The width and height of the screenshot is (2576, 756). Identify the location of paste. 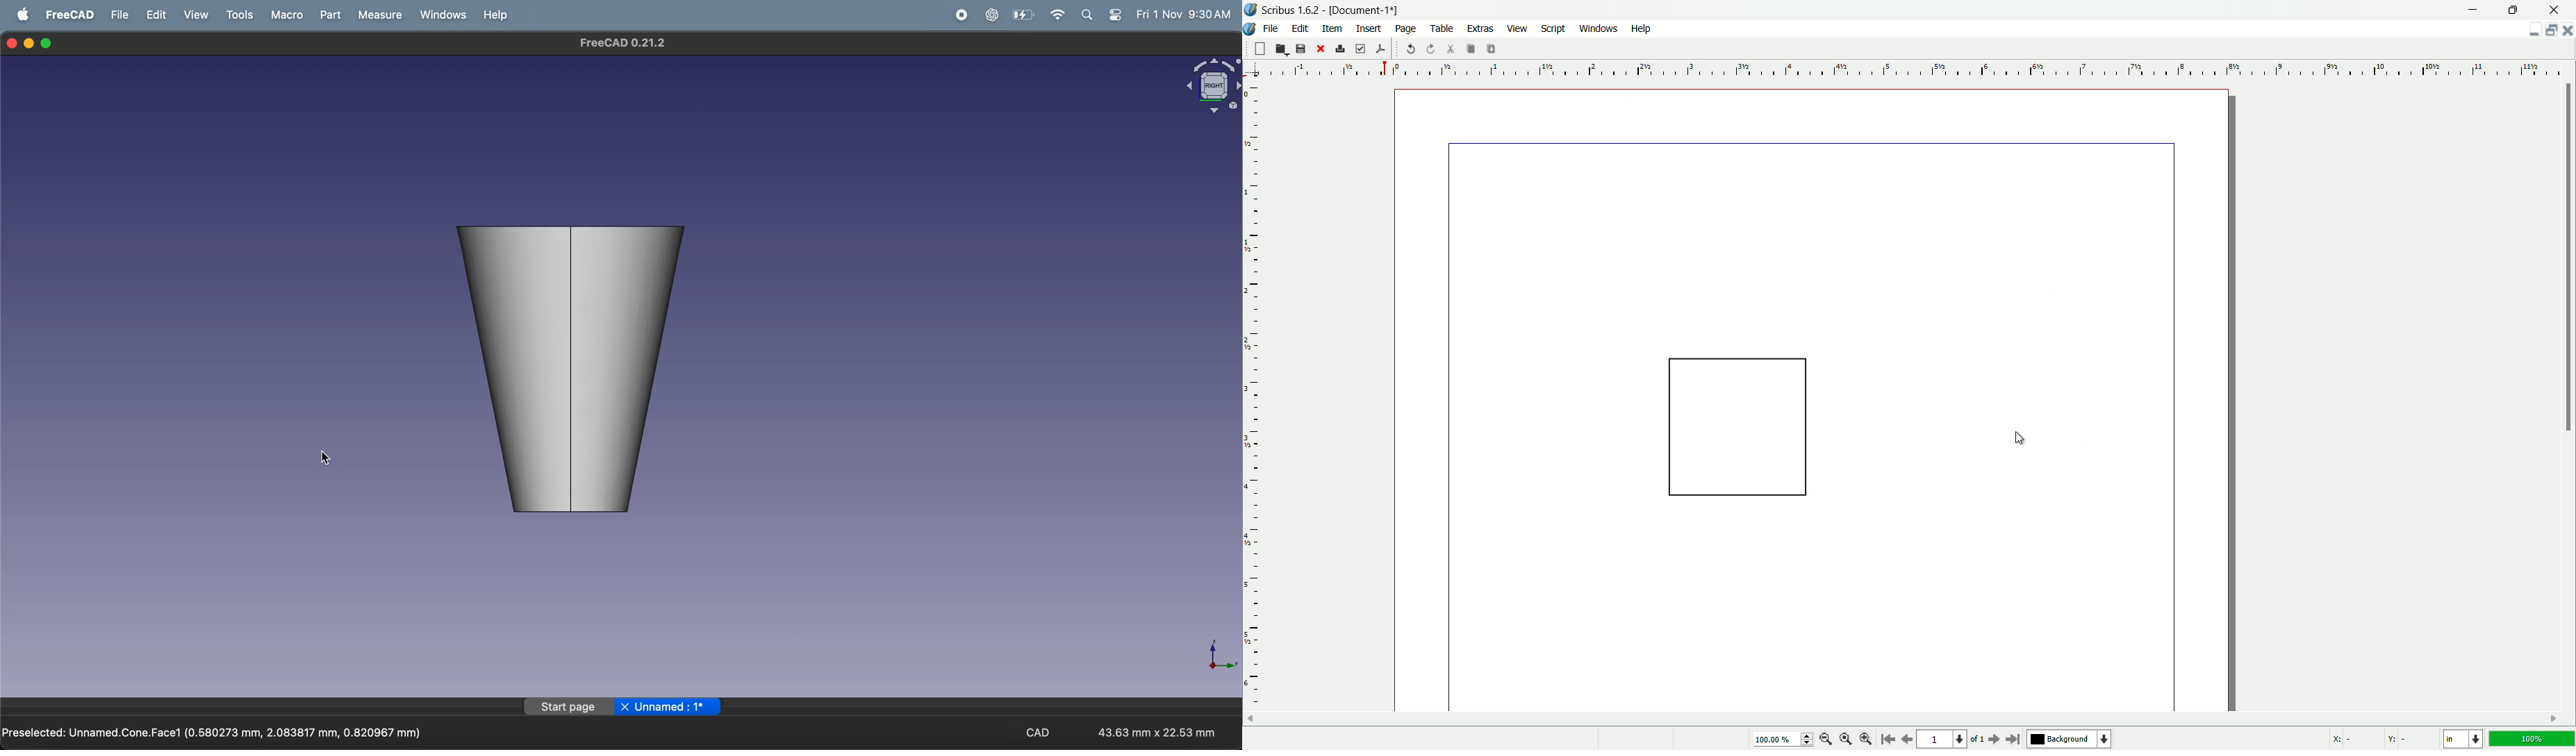
(1493, 49).